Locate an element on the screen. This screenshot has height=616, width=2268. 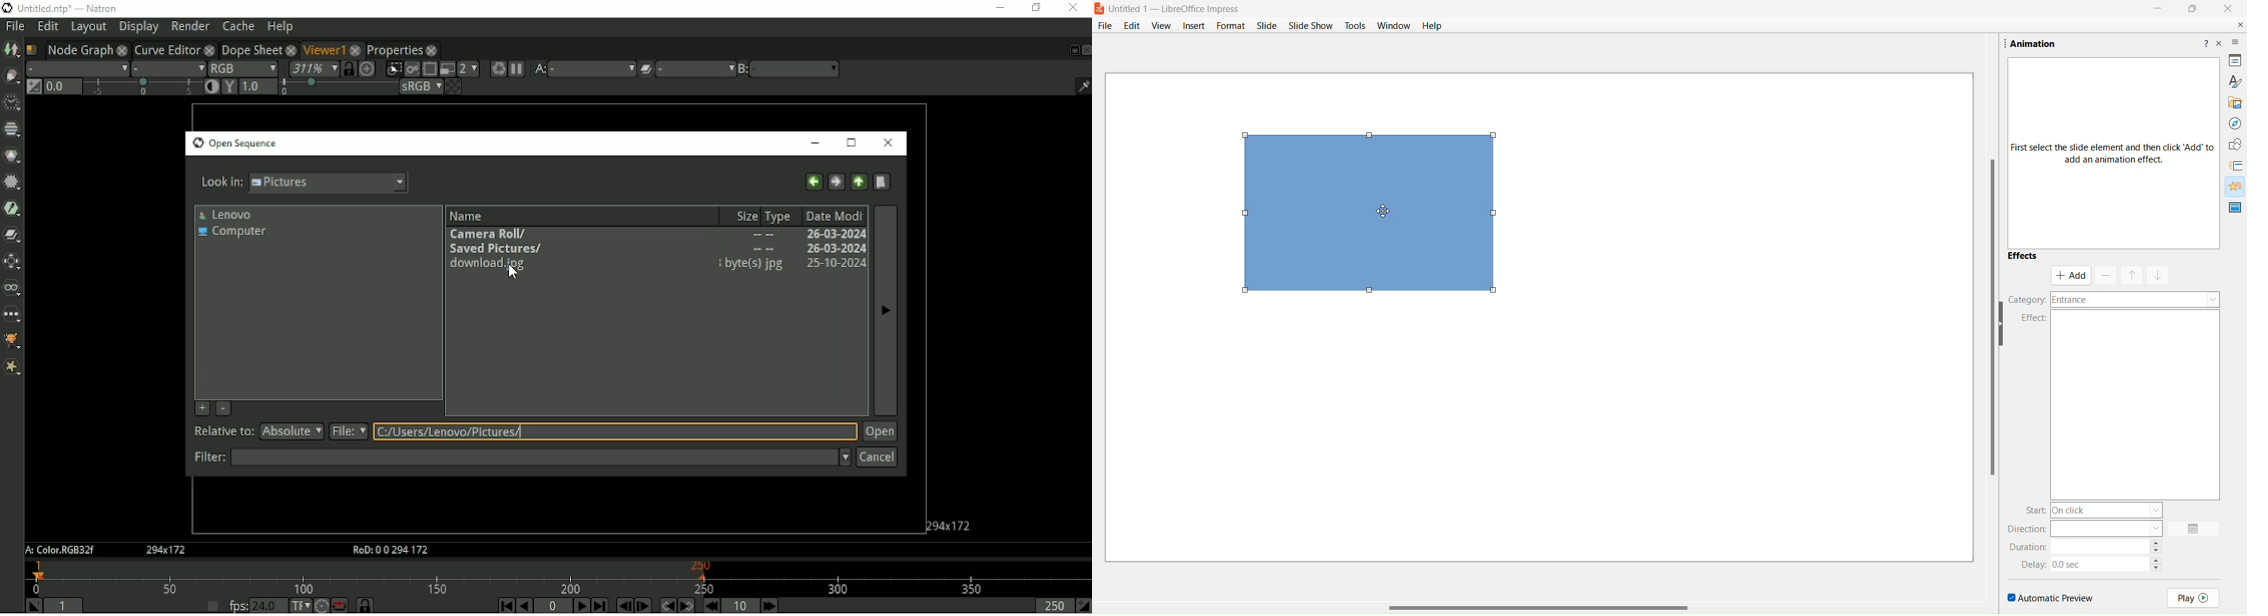
edit is located at coordinates (1133, 25).